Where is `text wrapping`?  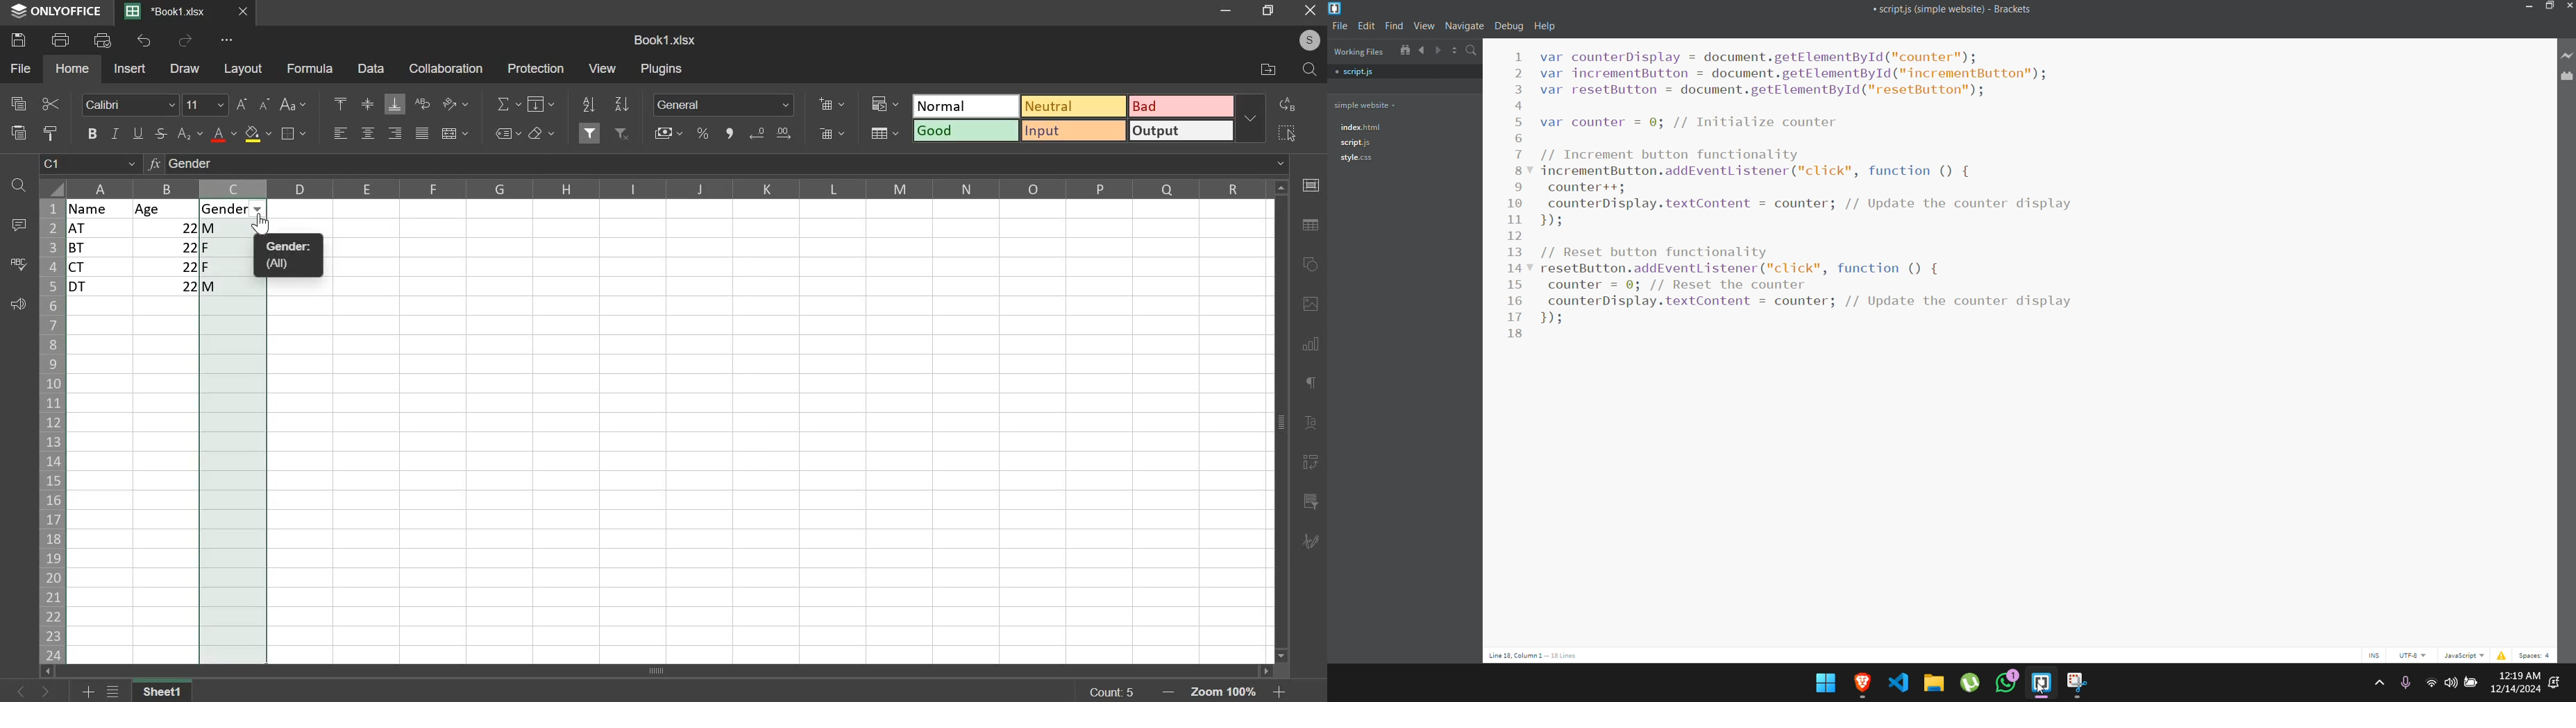
text wrapping is located at coordinates (422, 103).